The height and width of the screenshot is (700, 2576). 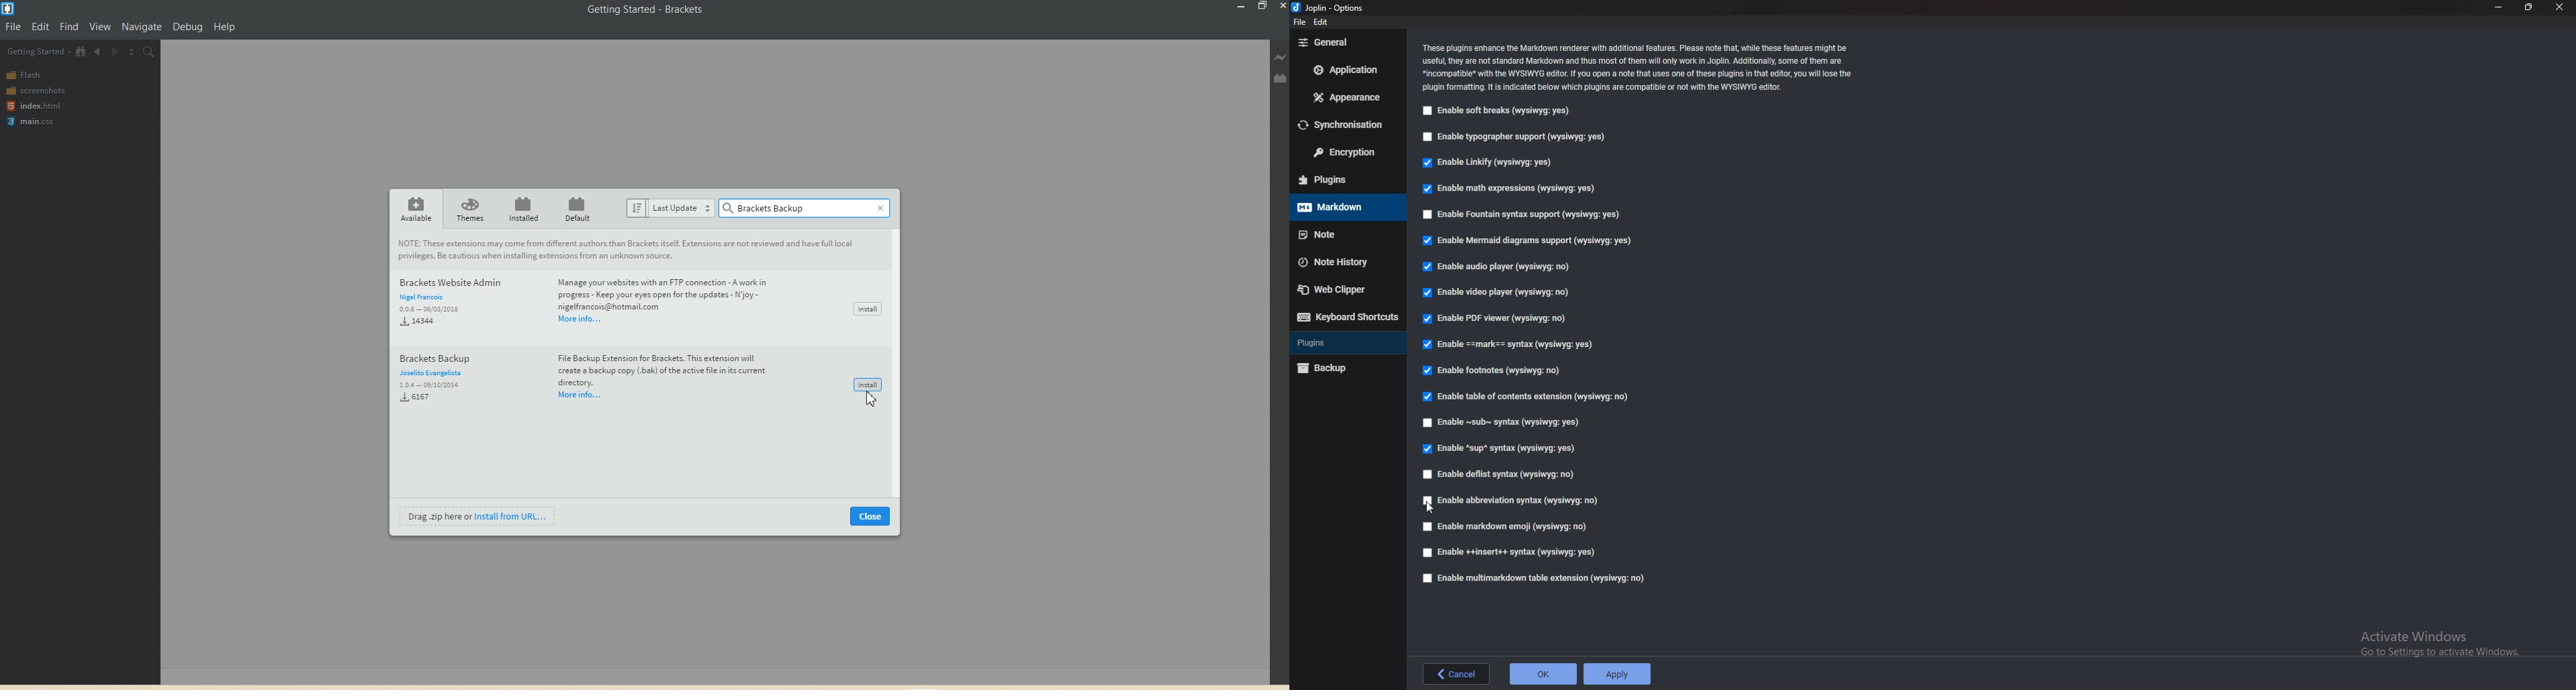 I want to click on file, so click(x=1299, y=22).